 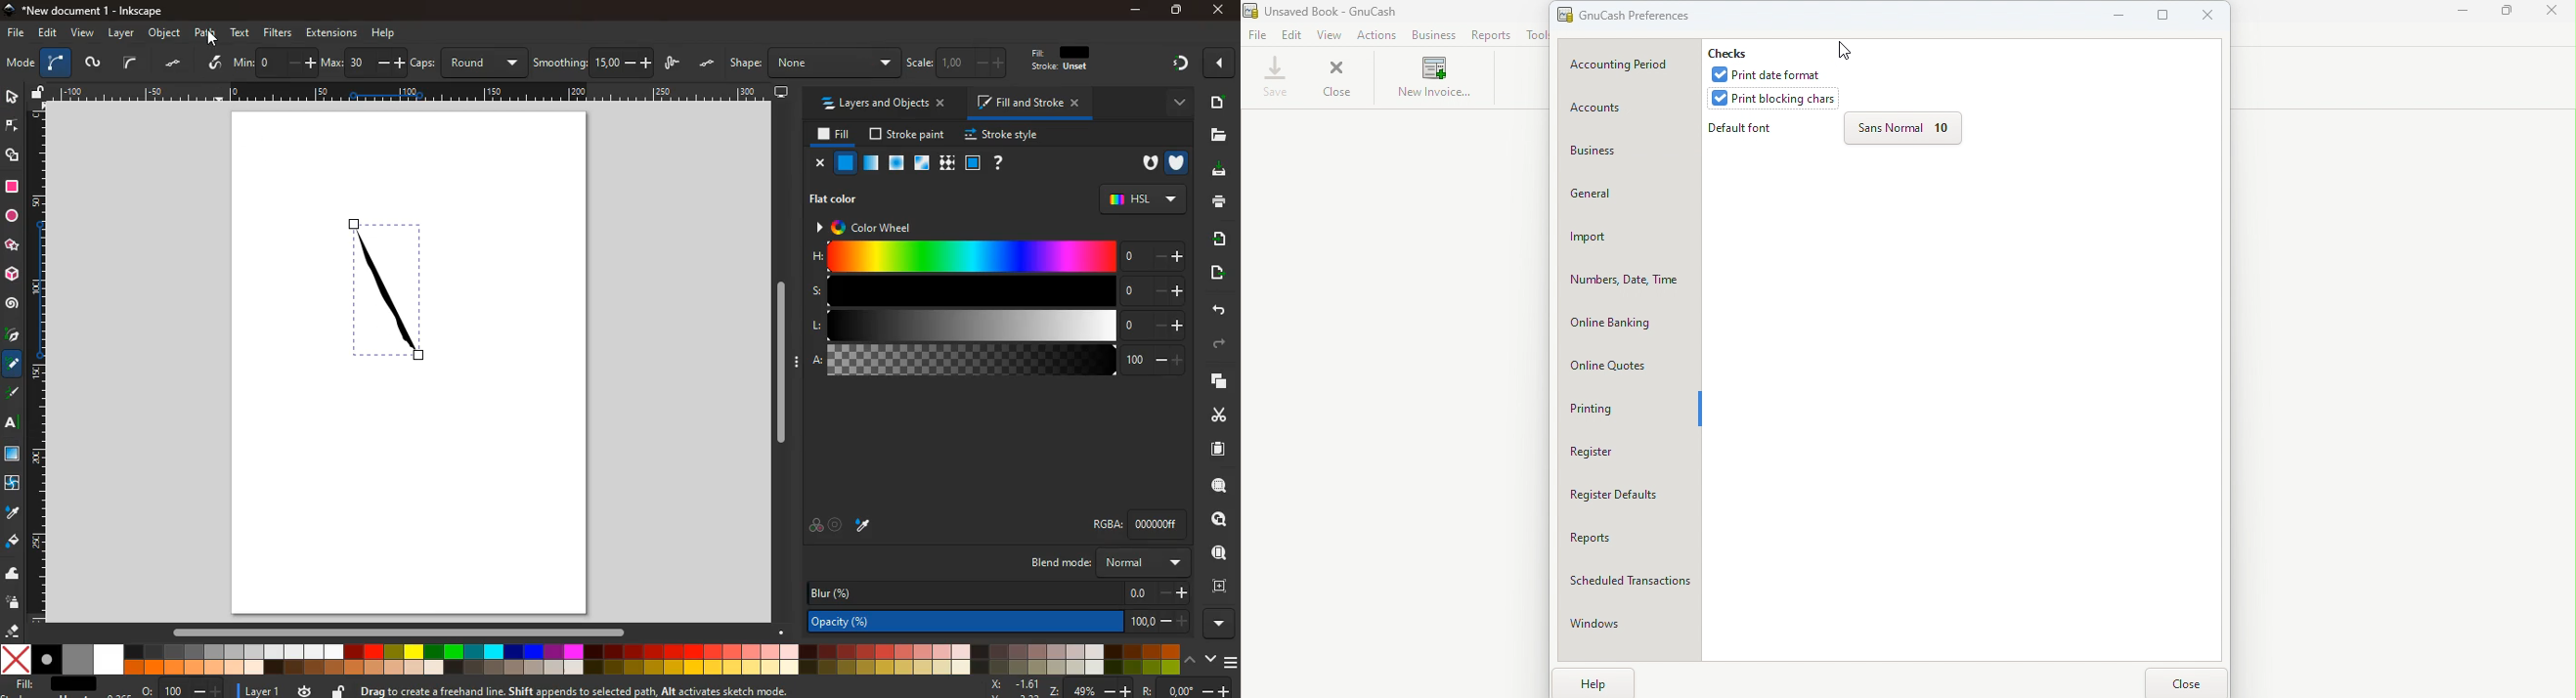 What do you see at coordinates (1179, 163) in the screenshot?
I see `shield` at bounding box center [1179, 163].